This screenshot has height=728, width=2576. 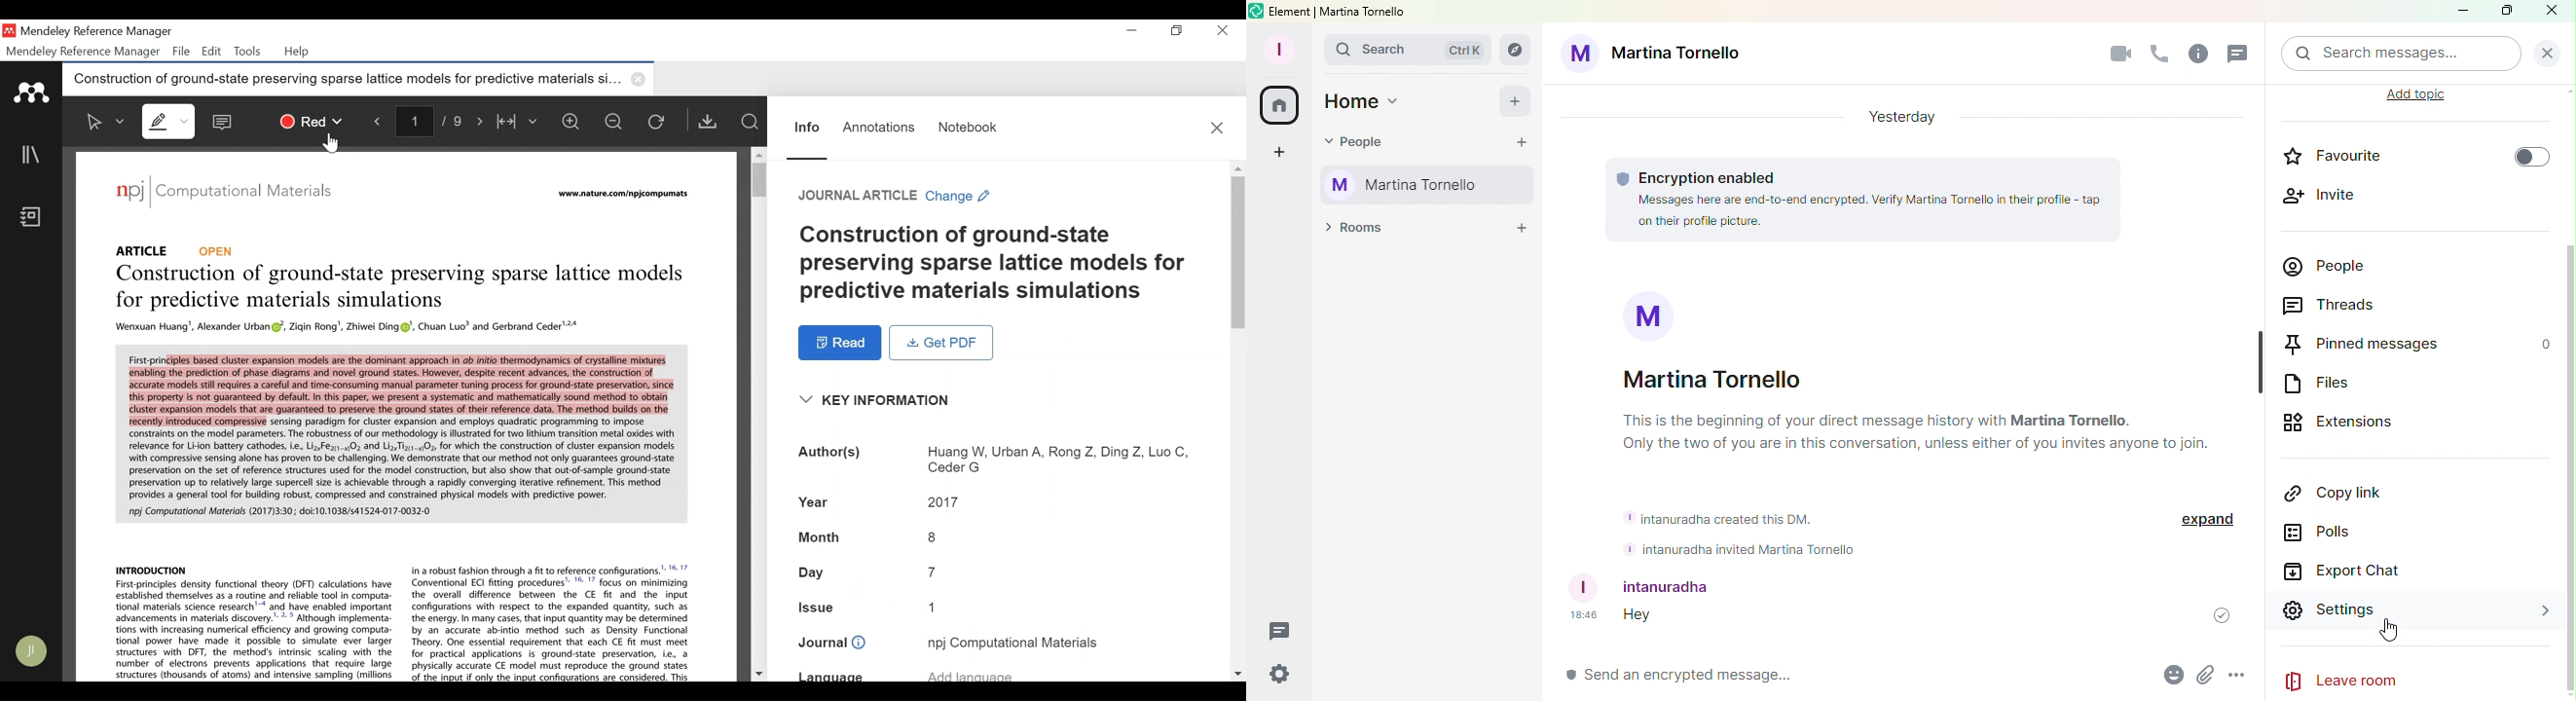 What do you see at coordinates (992, 260) in the screenshot?
I see `Title` at bounding box center [992, 260].